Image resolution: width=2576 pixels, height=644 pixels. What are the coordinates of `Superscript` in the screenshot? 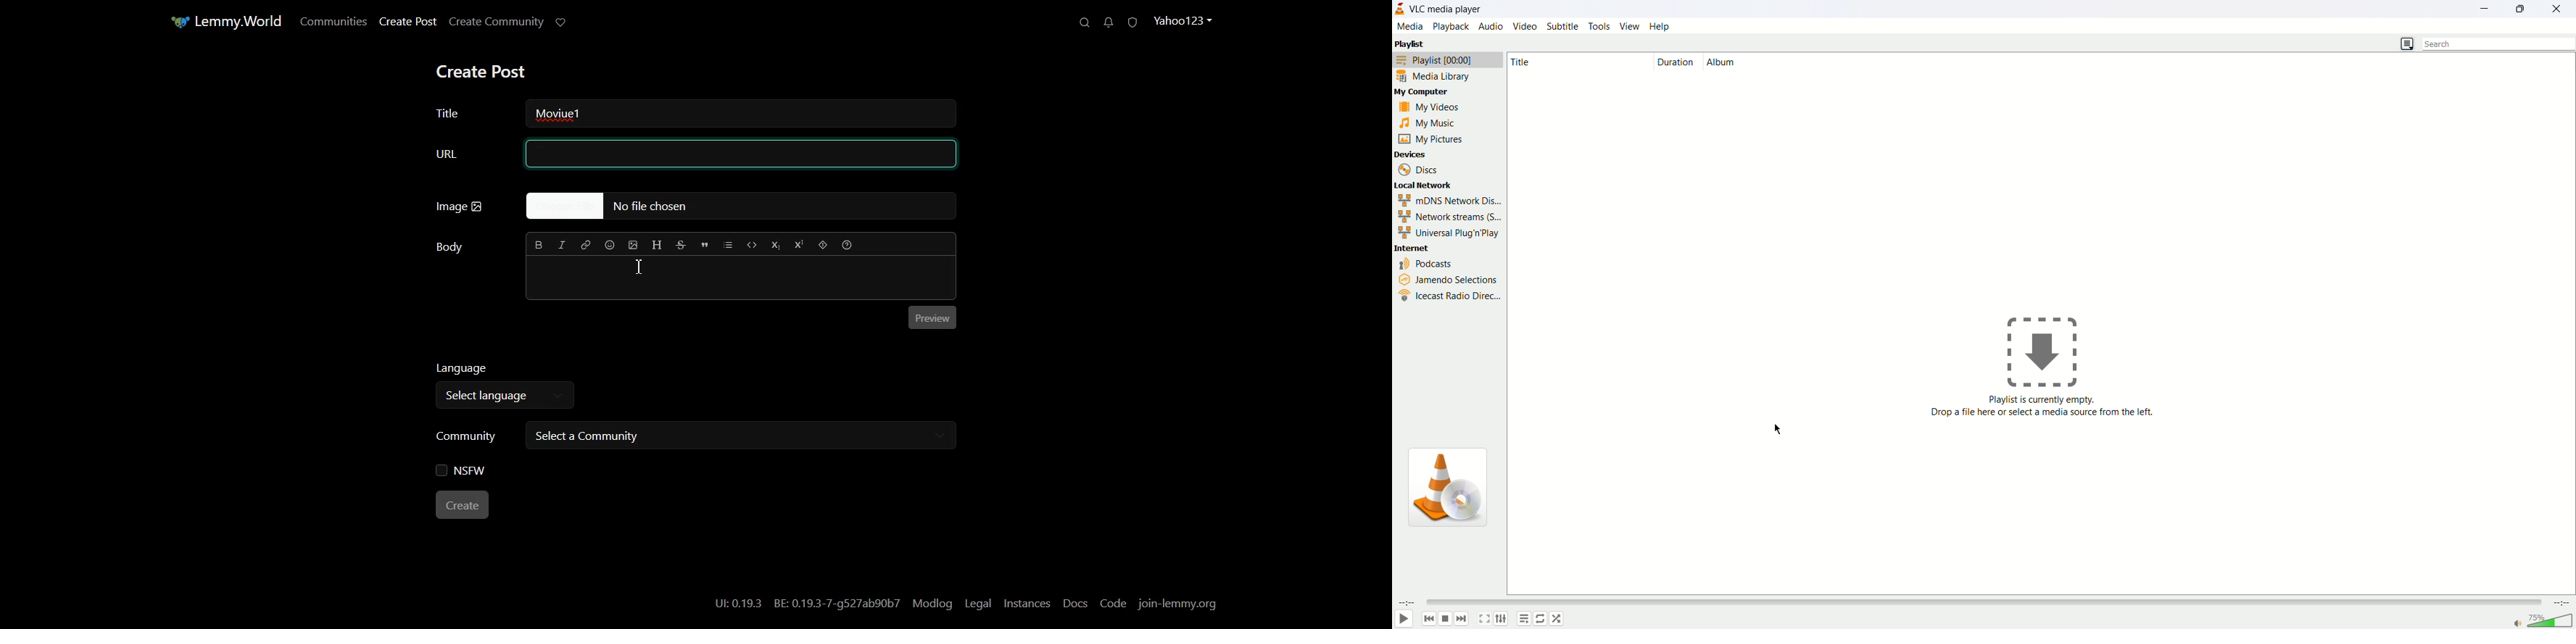 It's located at (799, 244).